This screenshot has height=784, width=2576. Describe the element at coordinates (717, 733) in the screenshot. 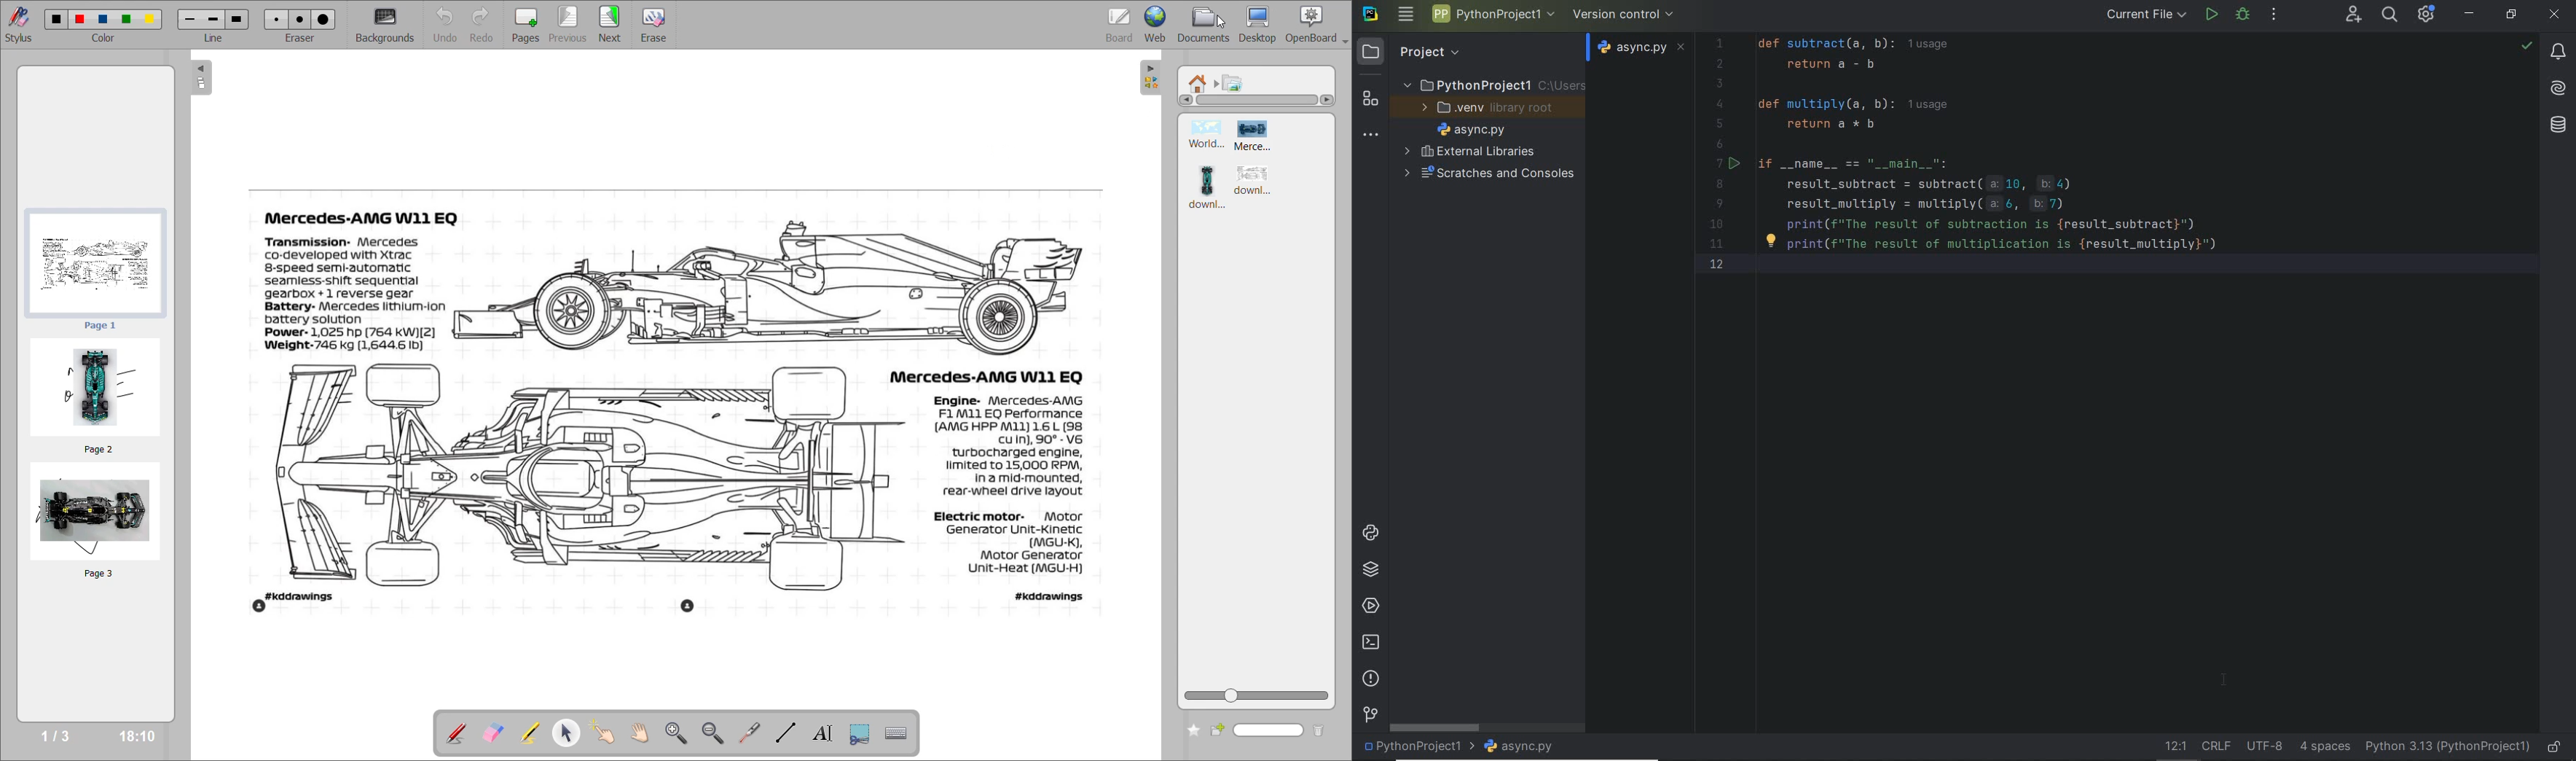

I see `zoom out` at that location.